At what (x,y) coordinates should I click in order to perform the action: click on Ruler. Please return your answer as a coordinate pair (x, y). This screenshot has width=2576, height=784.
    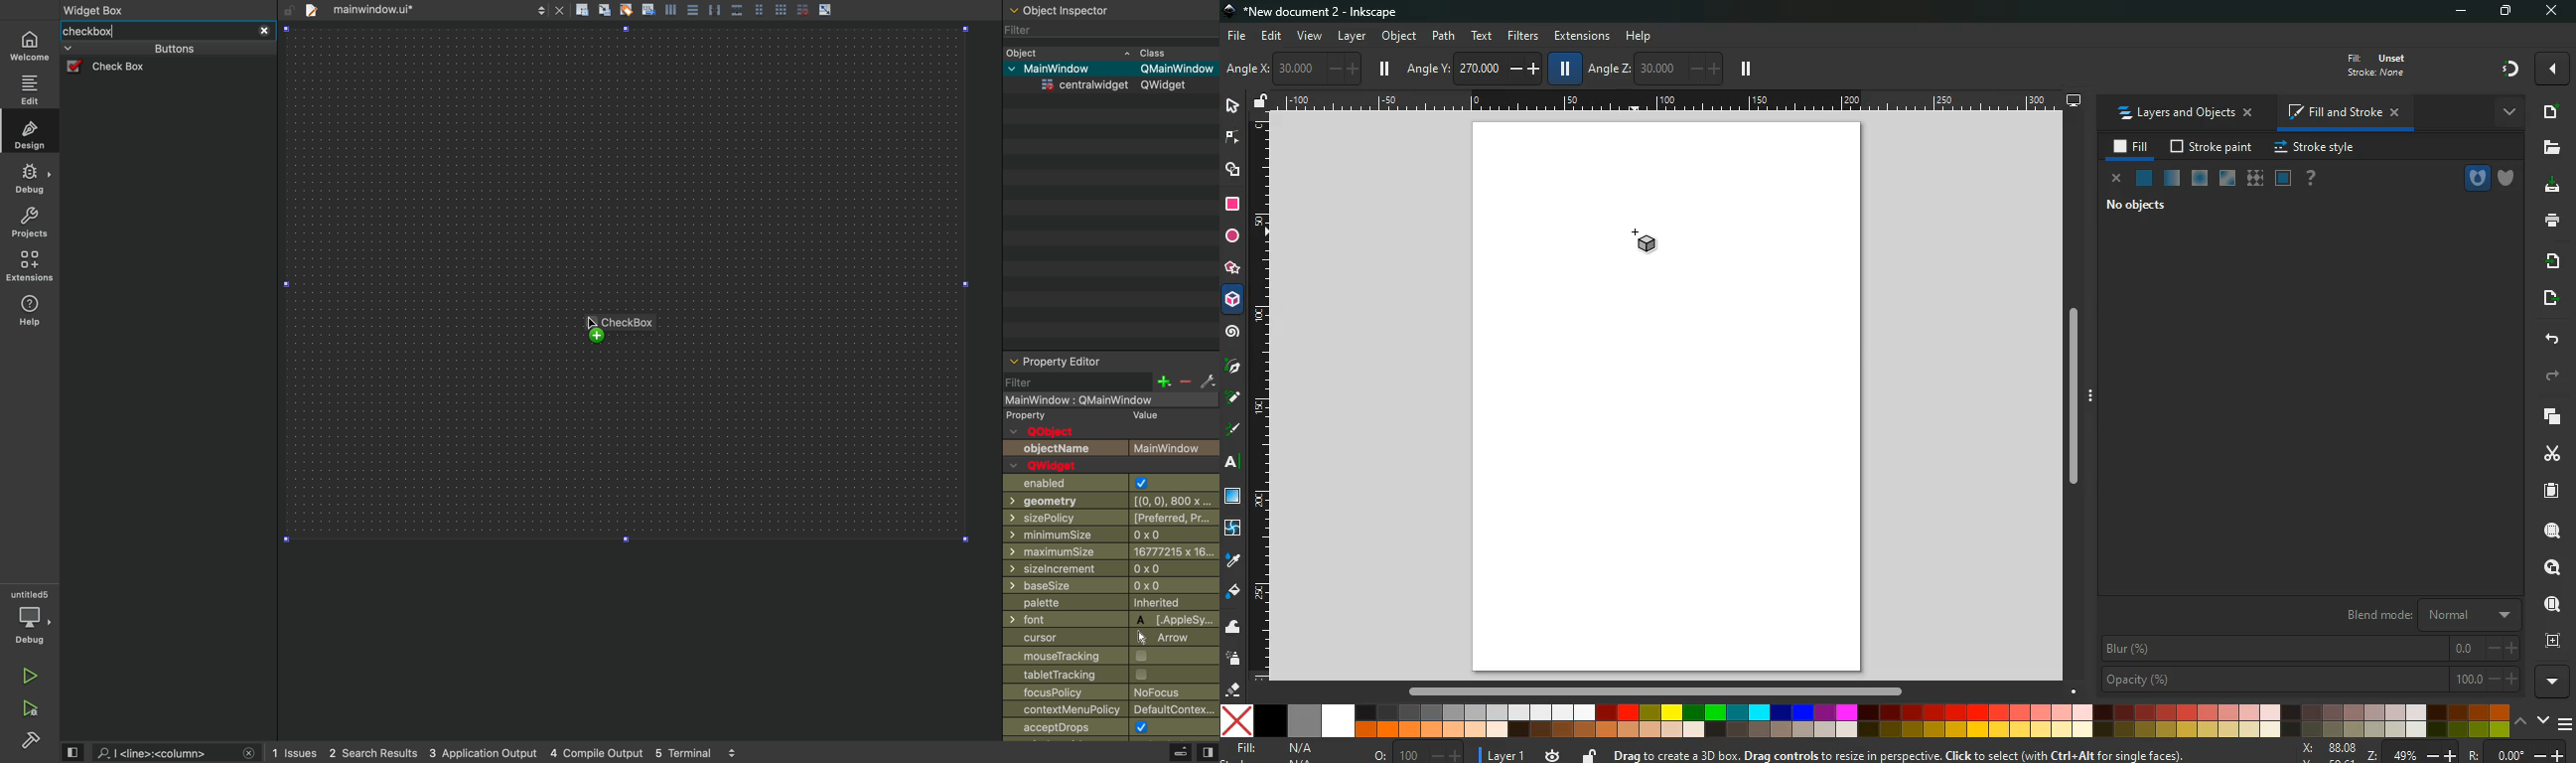
    Looking at the image, I should click on (1670, 101).